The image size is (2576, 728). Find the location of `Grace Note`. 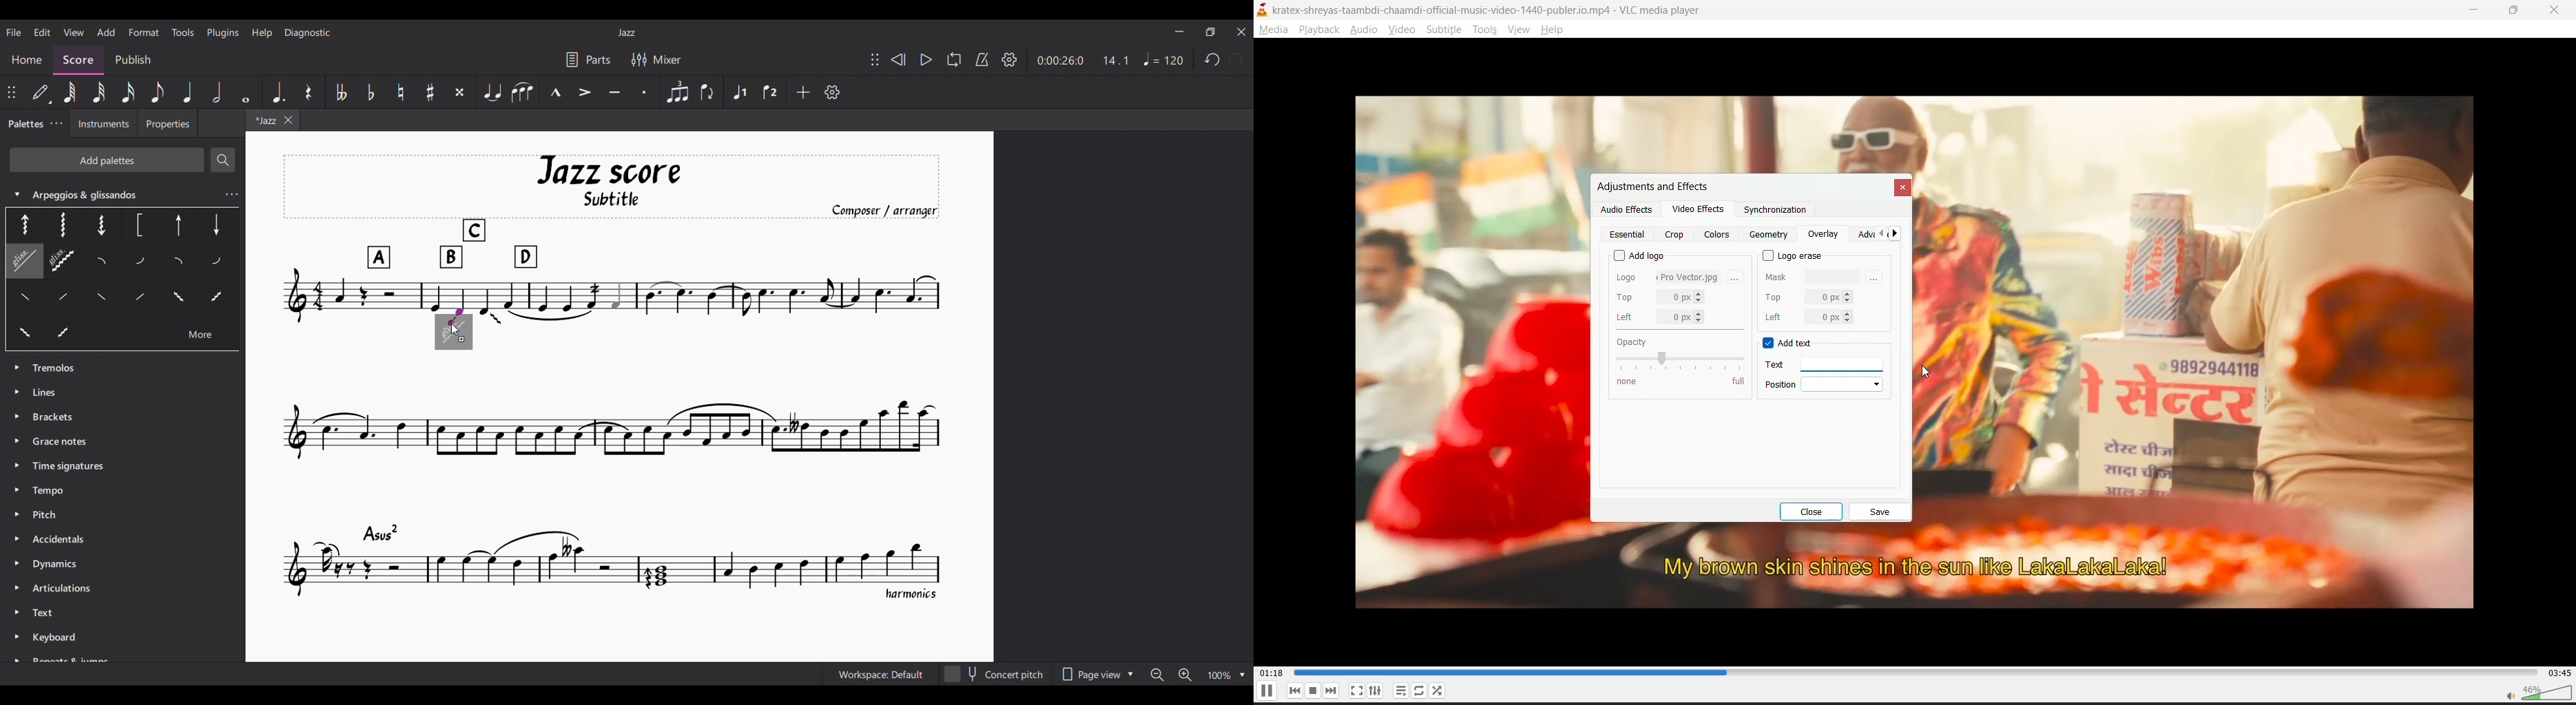

Grace Note is located at coordinates (63, 442).